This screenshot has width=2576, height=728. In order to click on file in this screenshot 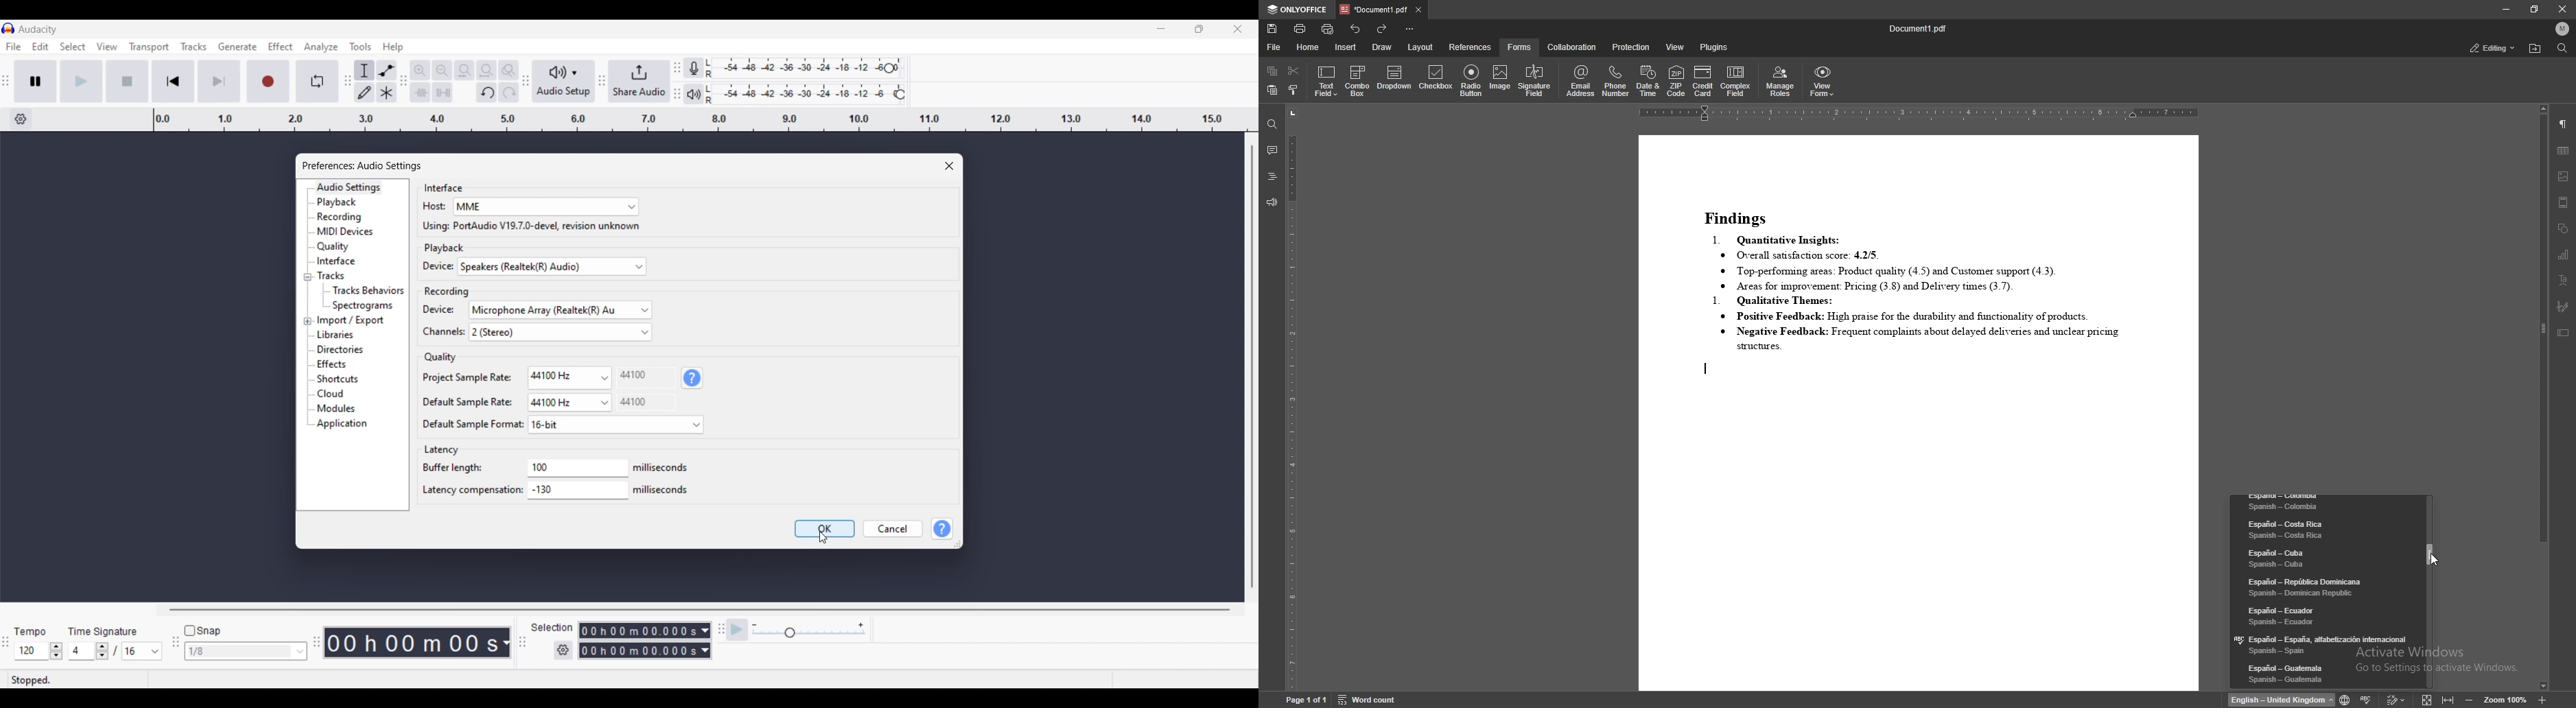, I will do `click(1274, 47)`.